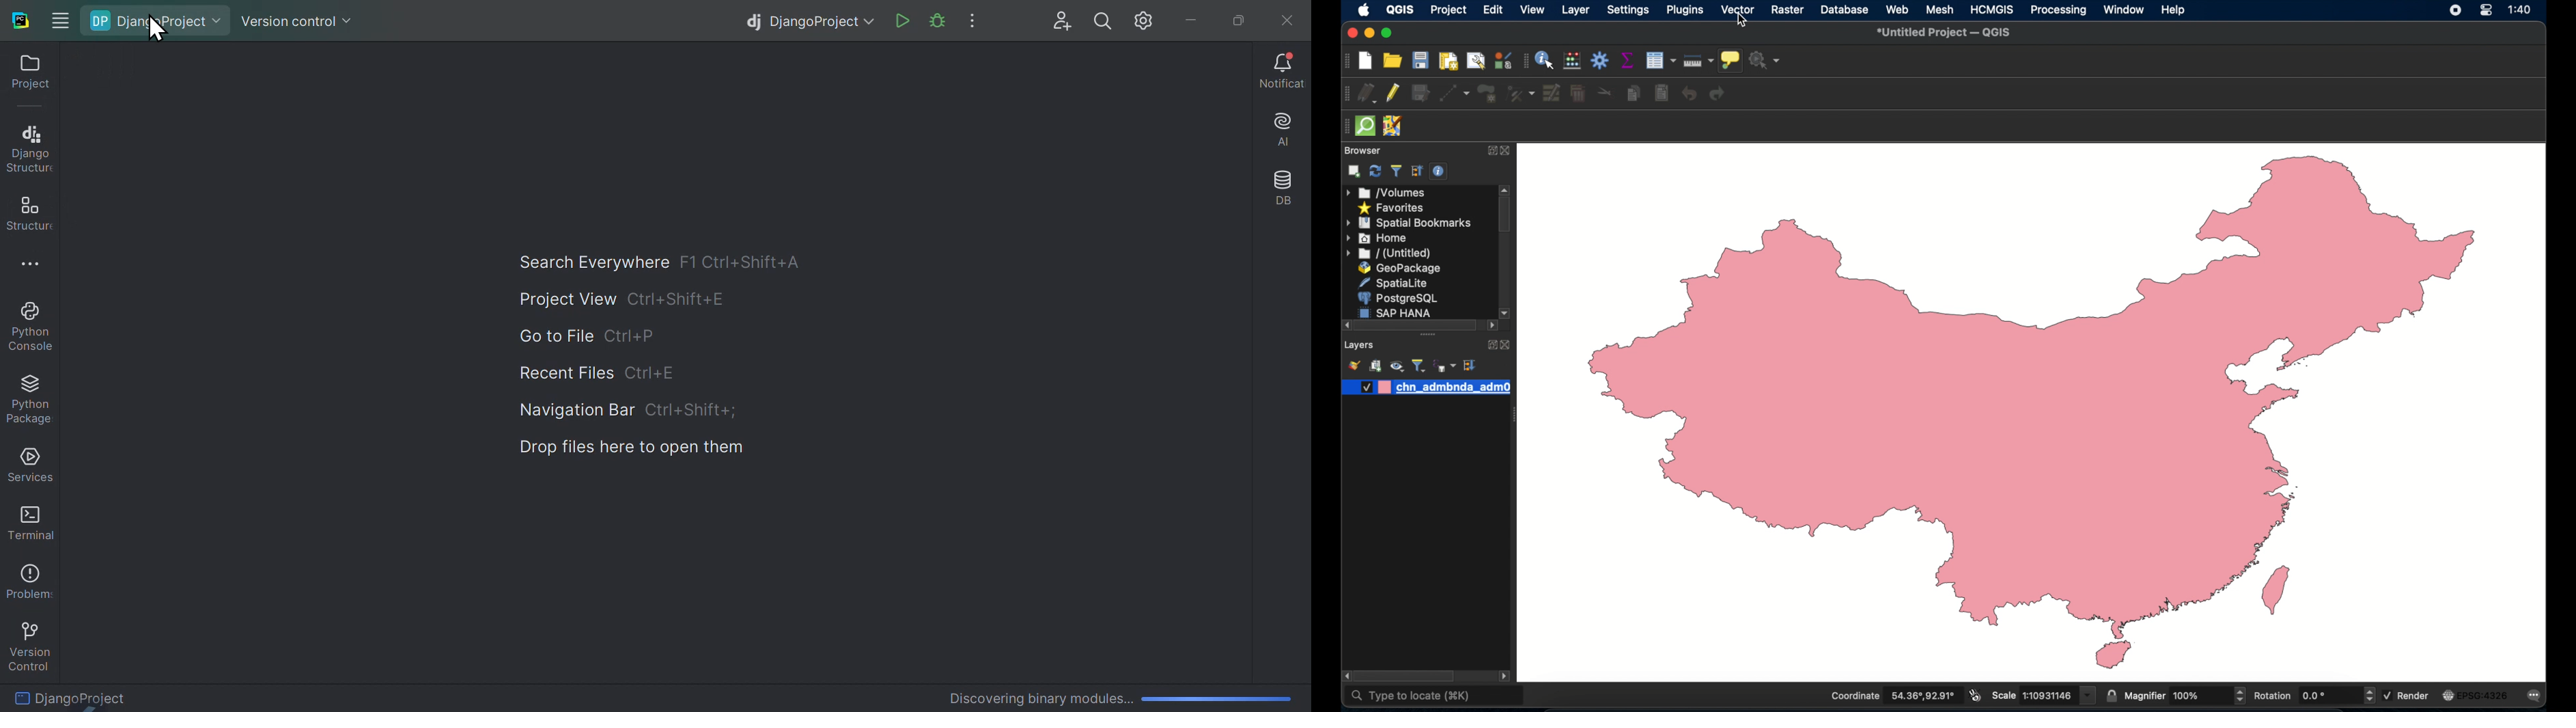 This screenshot has width=2576, height=728. What do you see at coordinates (1395, 171) in the screenshot?
I see `filter bowser` at bounding box center [1395, 171].